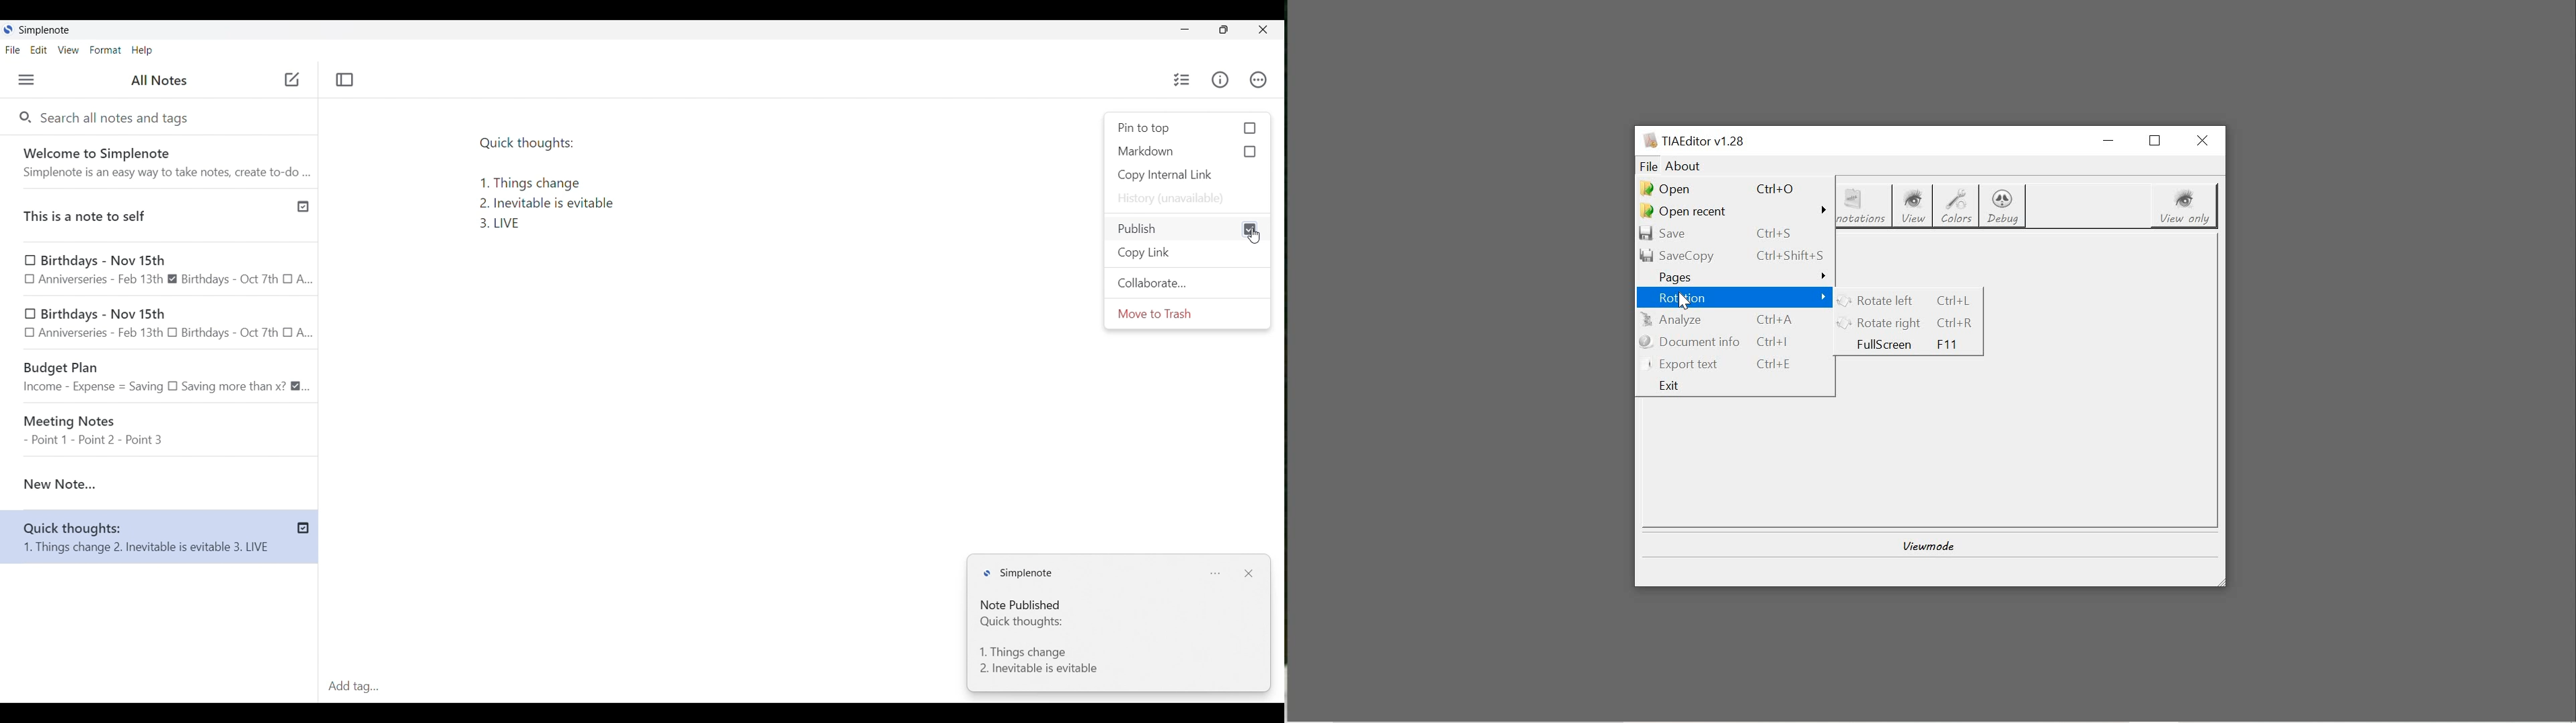 The height and width of the screenshot is (728, 2576). What do you see at coordinates (1152, 228) in the screenshot?
I see `Check to Publish` at bounding box center [1152, 228].